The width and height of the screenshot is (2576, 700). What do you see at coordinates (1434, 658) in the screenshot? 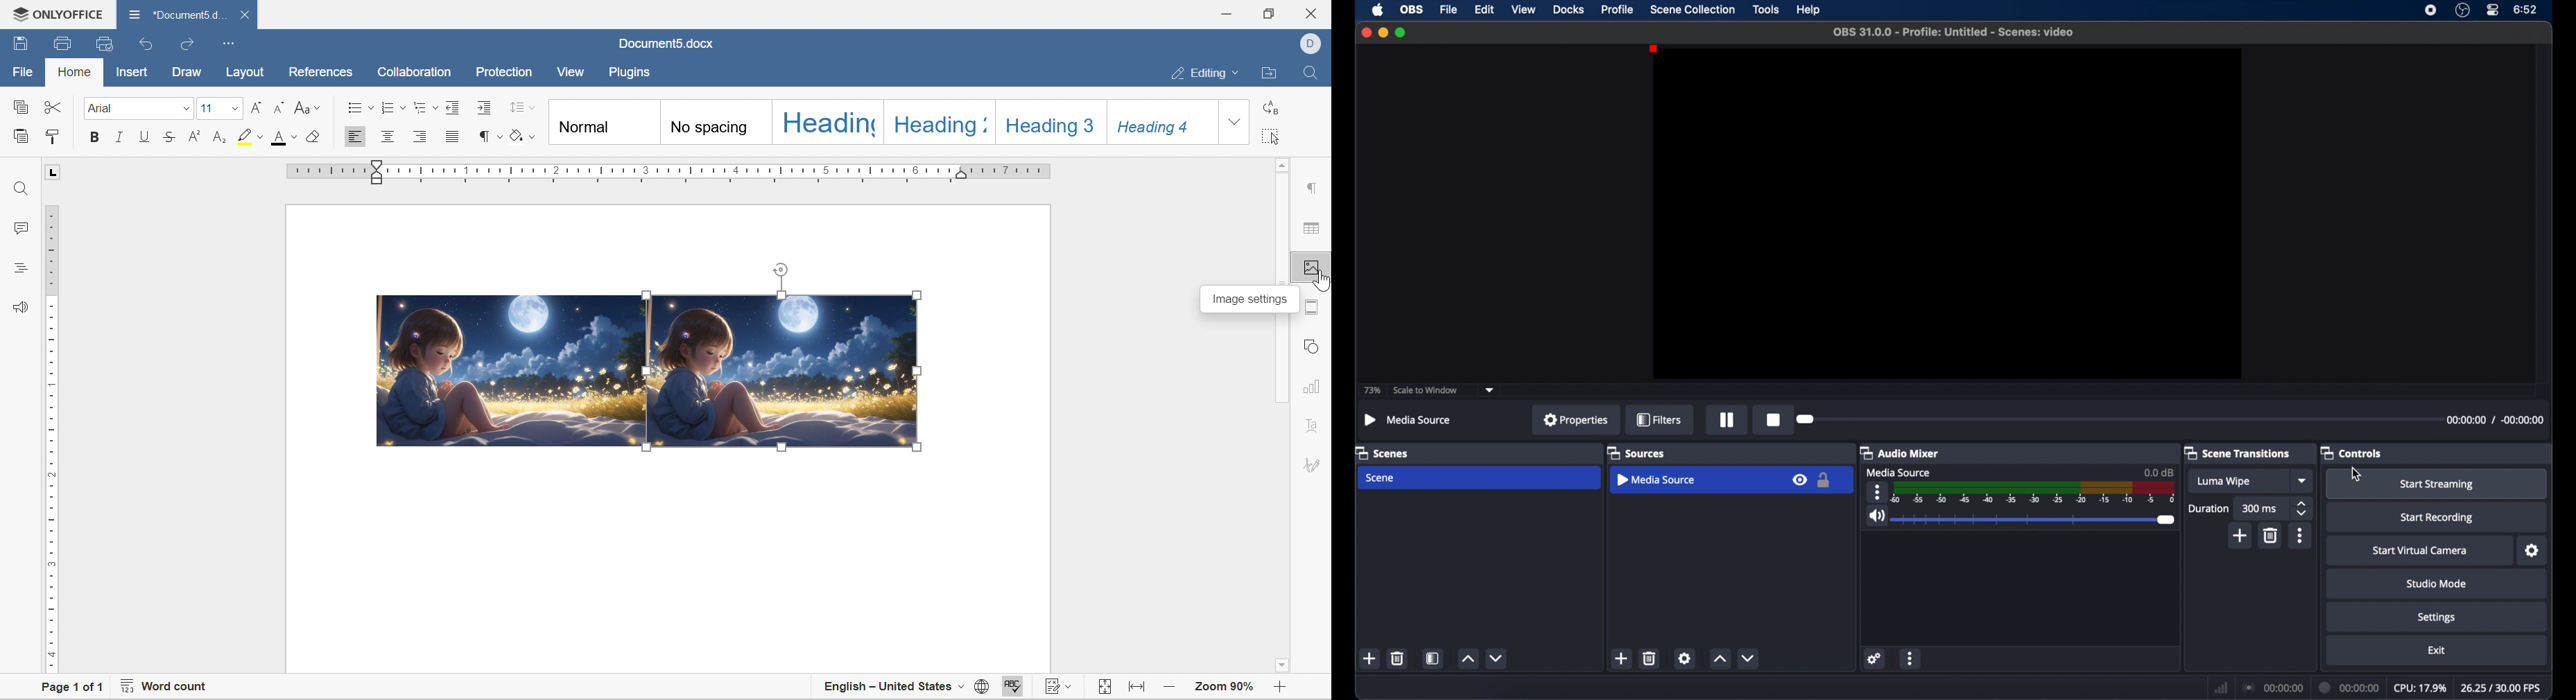
I see `scene filters` at bounding box center [1434, 658].